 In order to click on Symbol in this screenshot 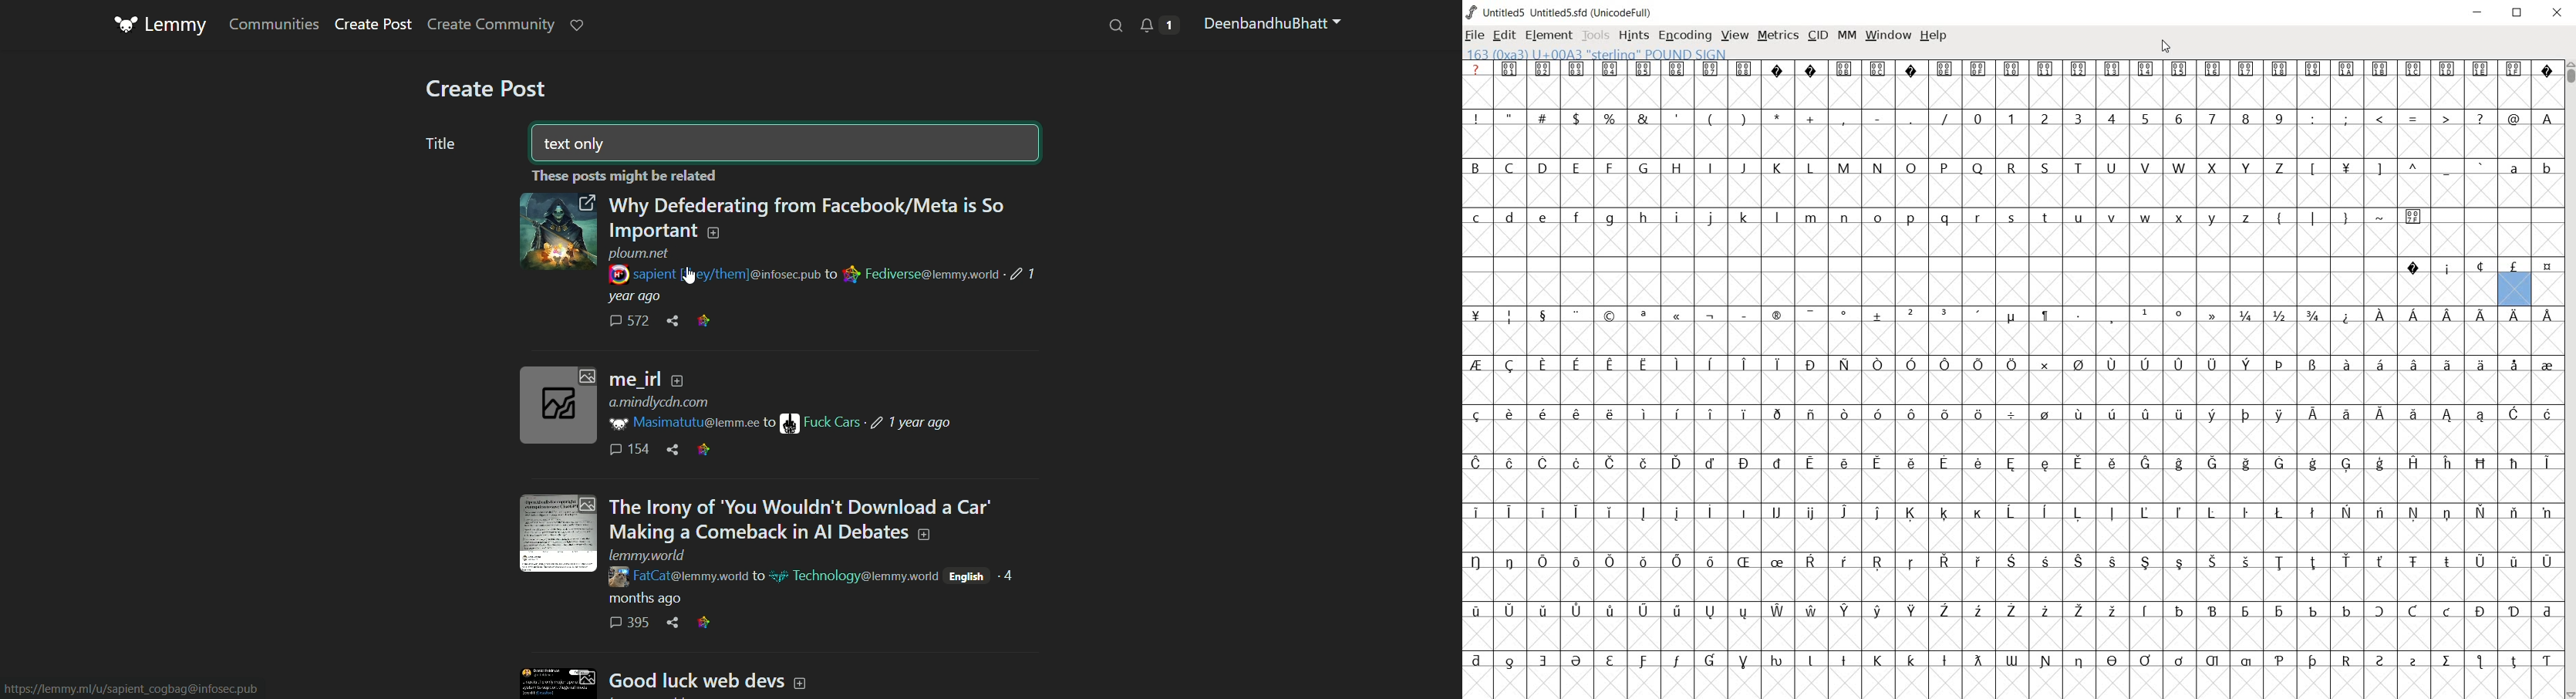, I will do `click(2414, 318)`.